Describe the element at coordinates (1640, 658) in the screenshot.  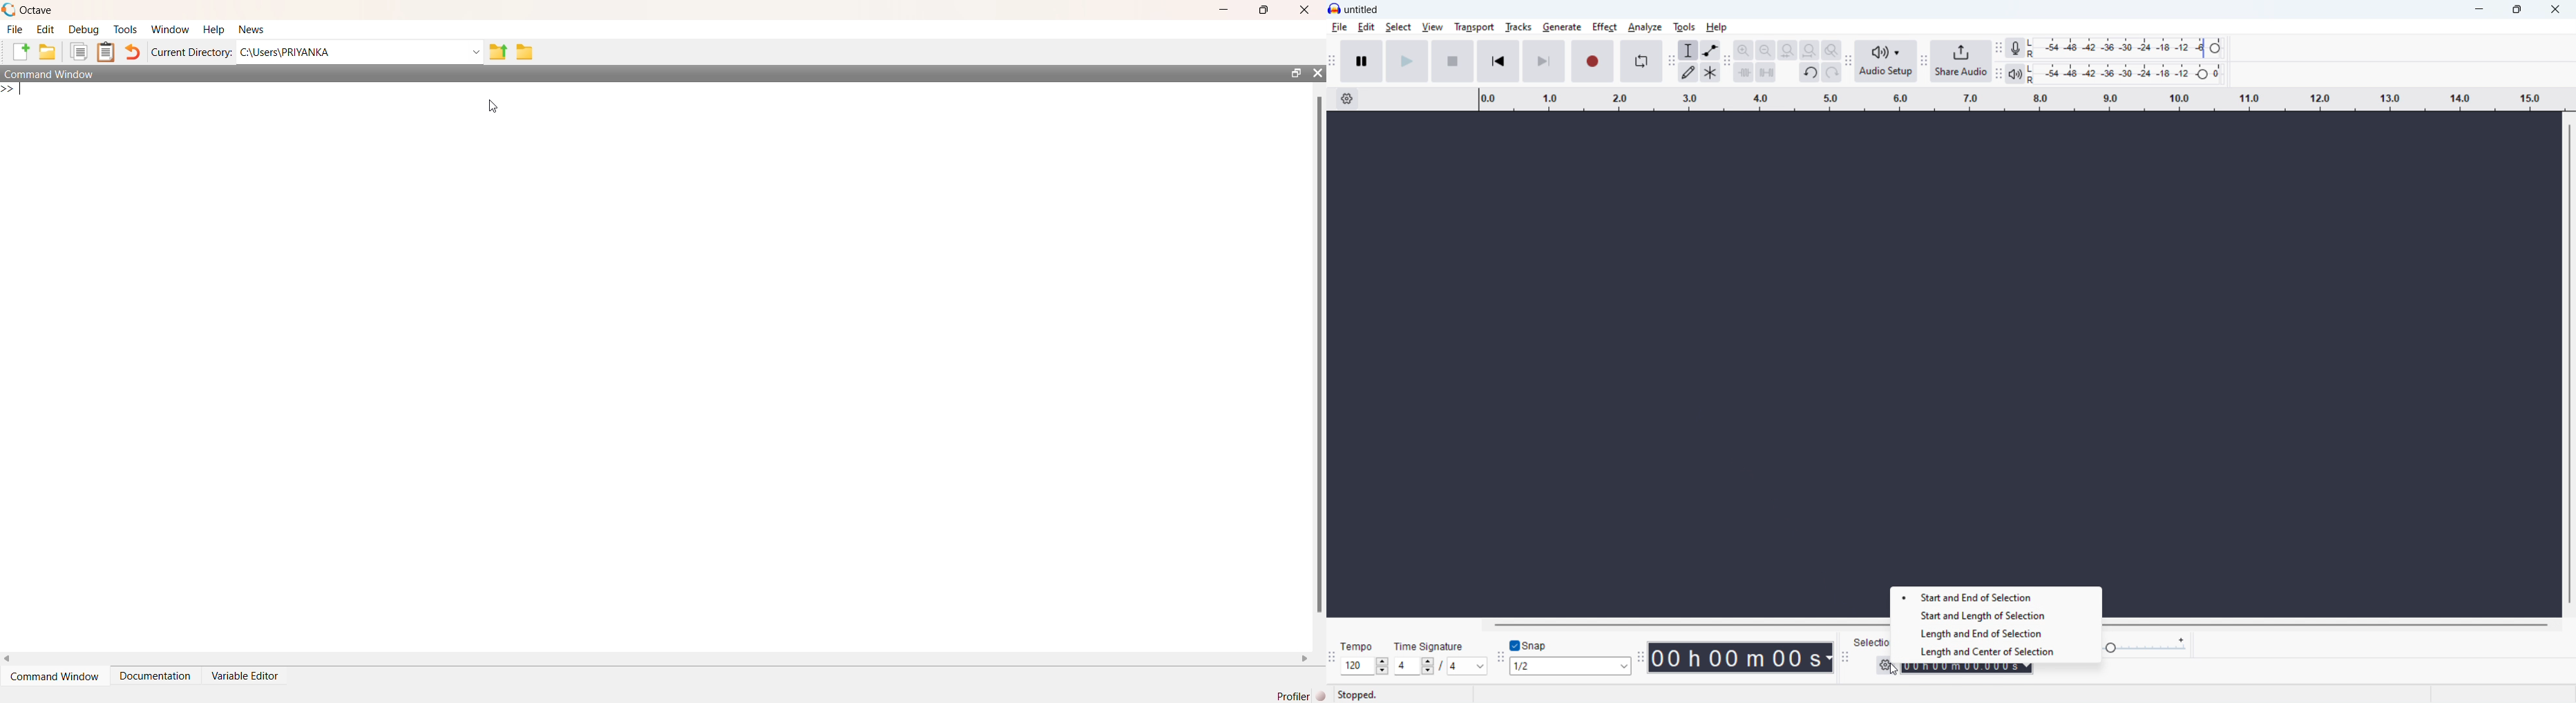
I see `time toolbar` at that location.